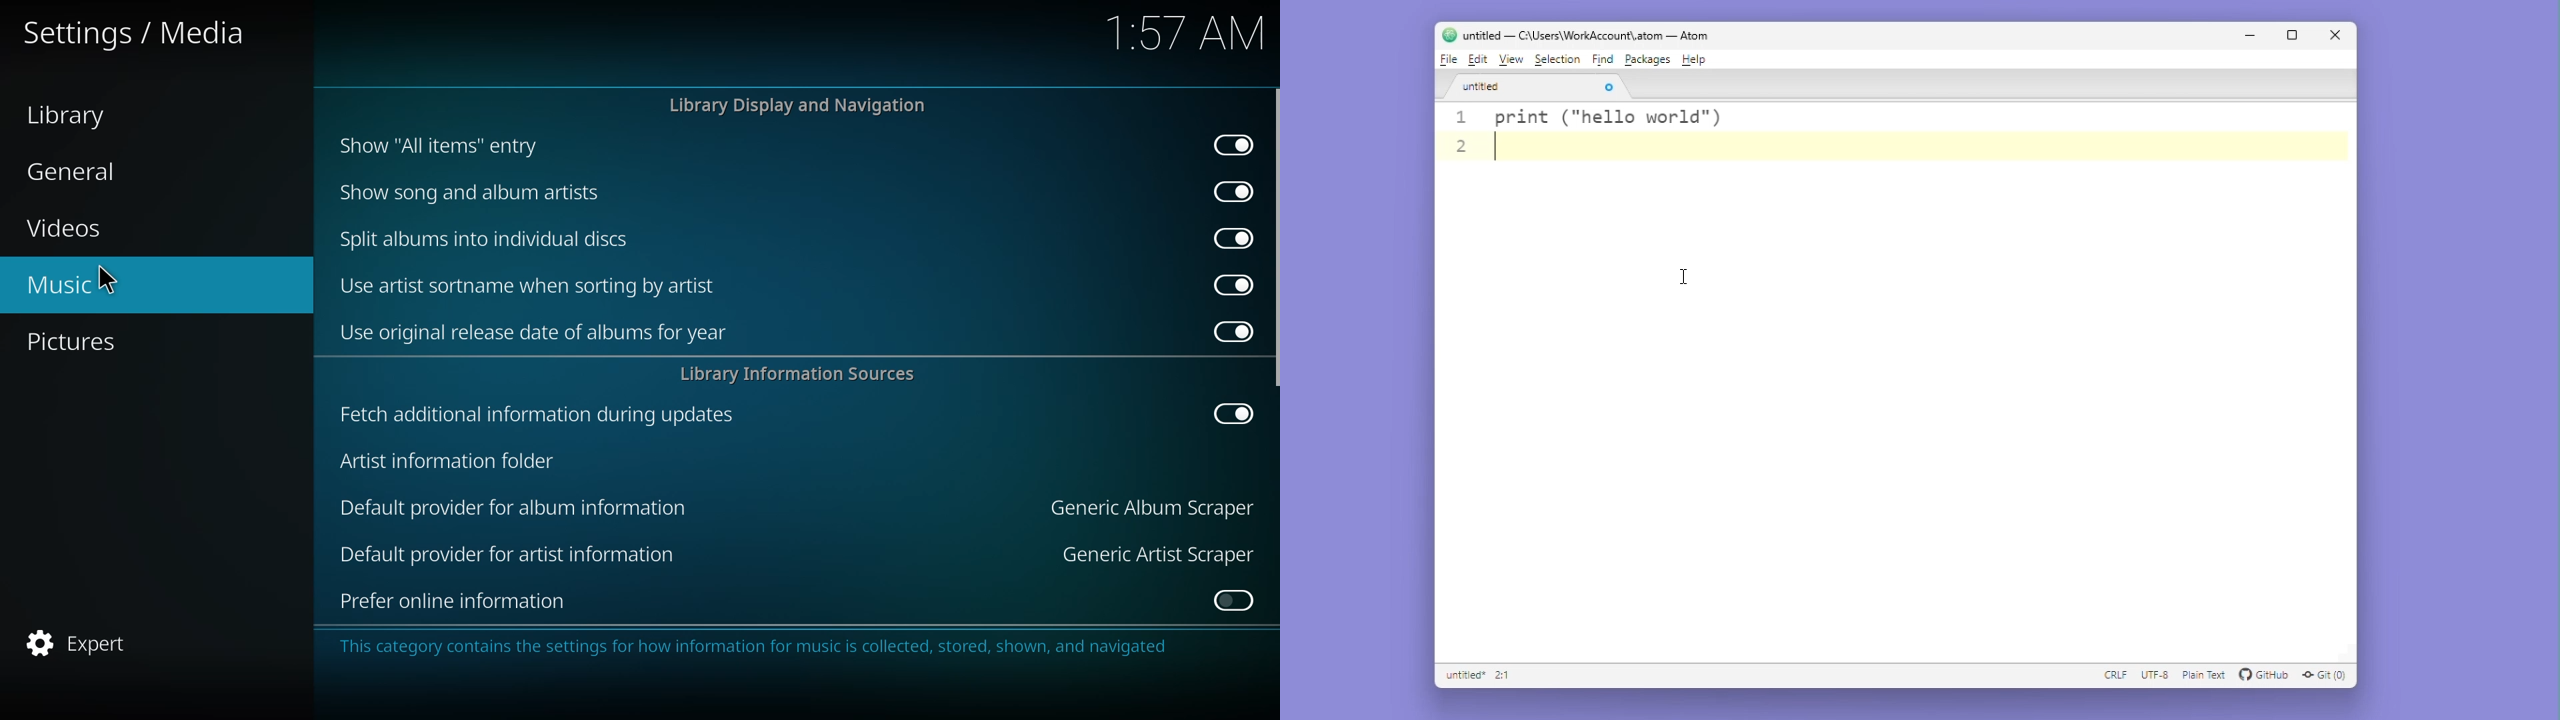  I want to click on 1 print ("hello world" ) 2, so click(1900, 135).